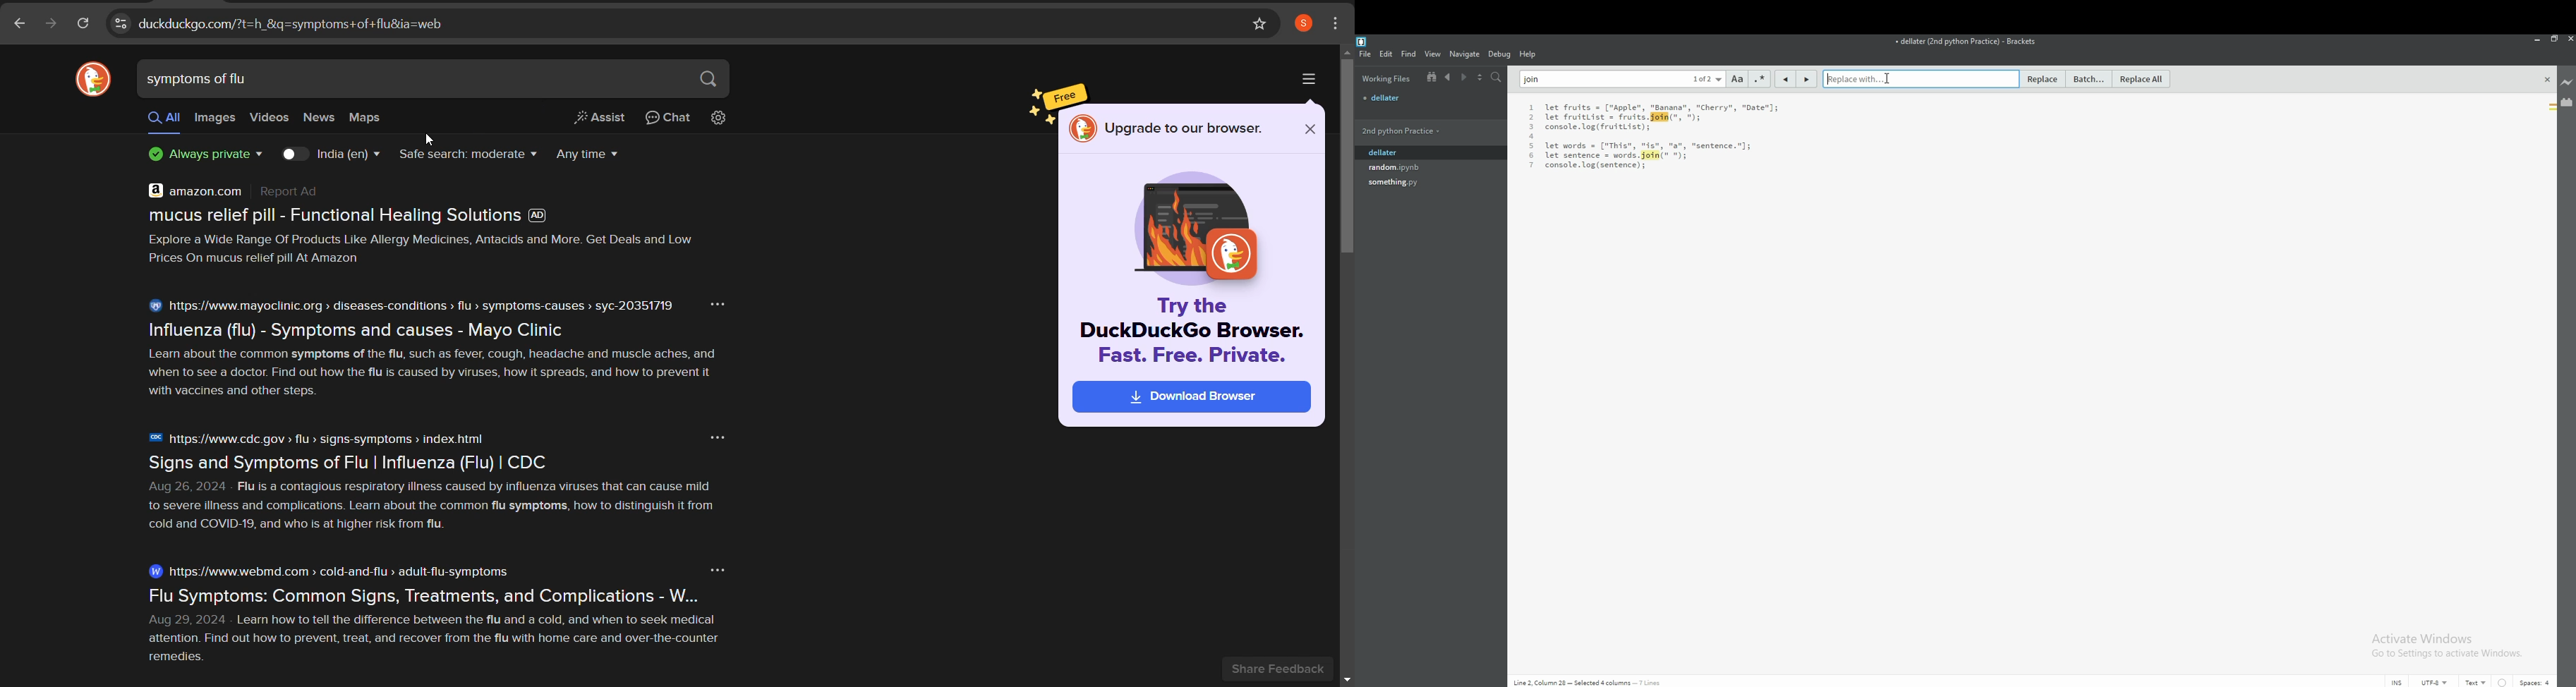  I want to click on search, so click(1497, 77).